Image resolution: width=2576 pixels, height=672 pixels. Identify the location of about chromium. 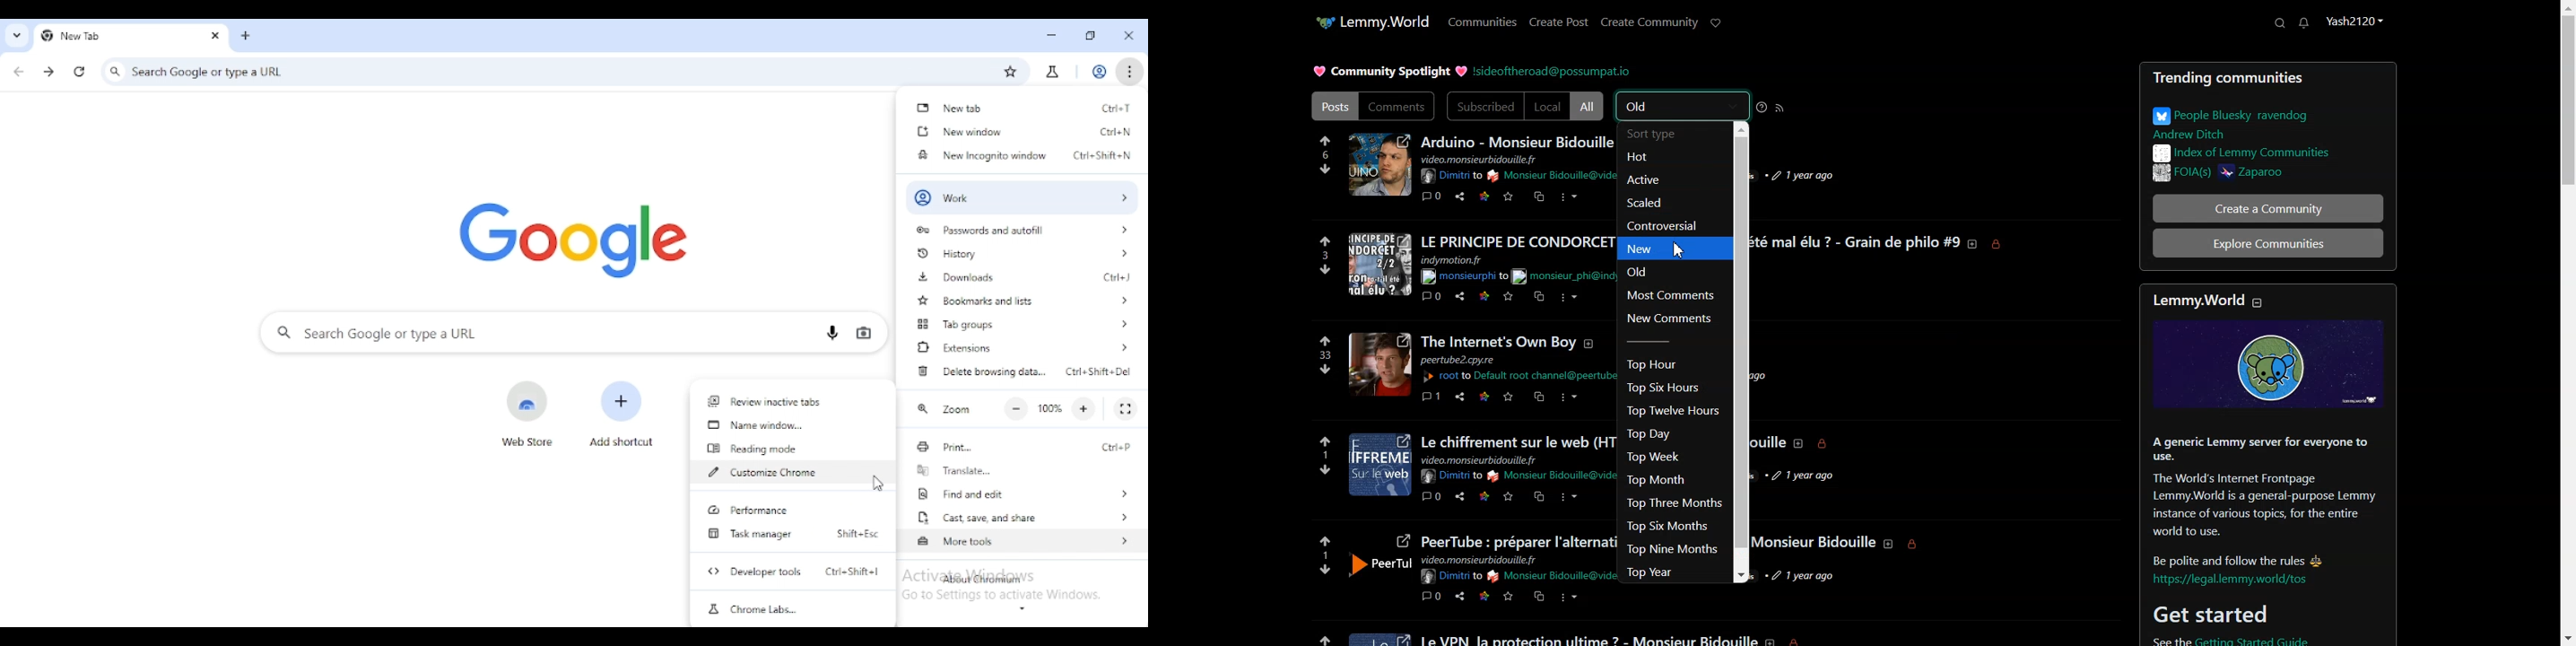
(983, 578).